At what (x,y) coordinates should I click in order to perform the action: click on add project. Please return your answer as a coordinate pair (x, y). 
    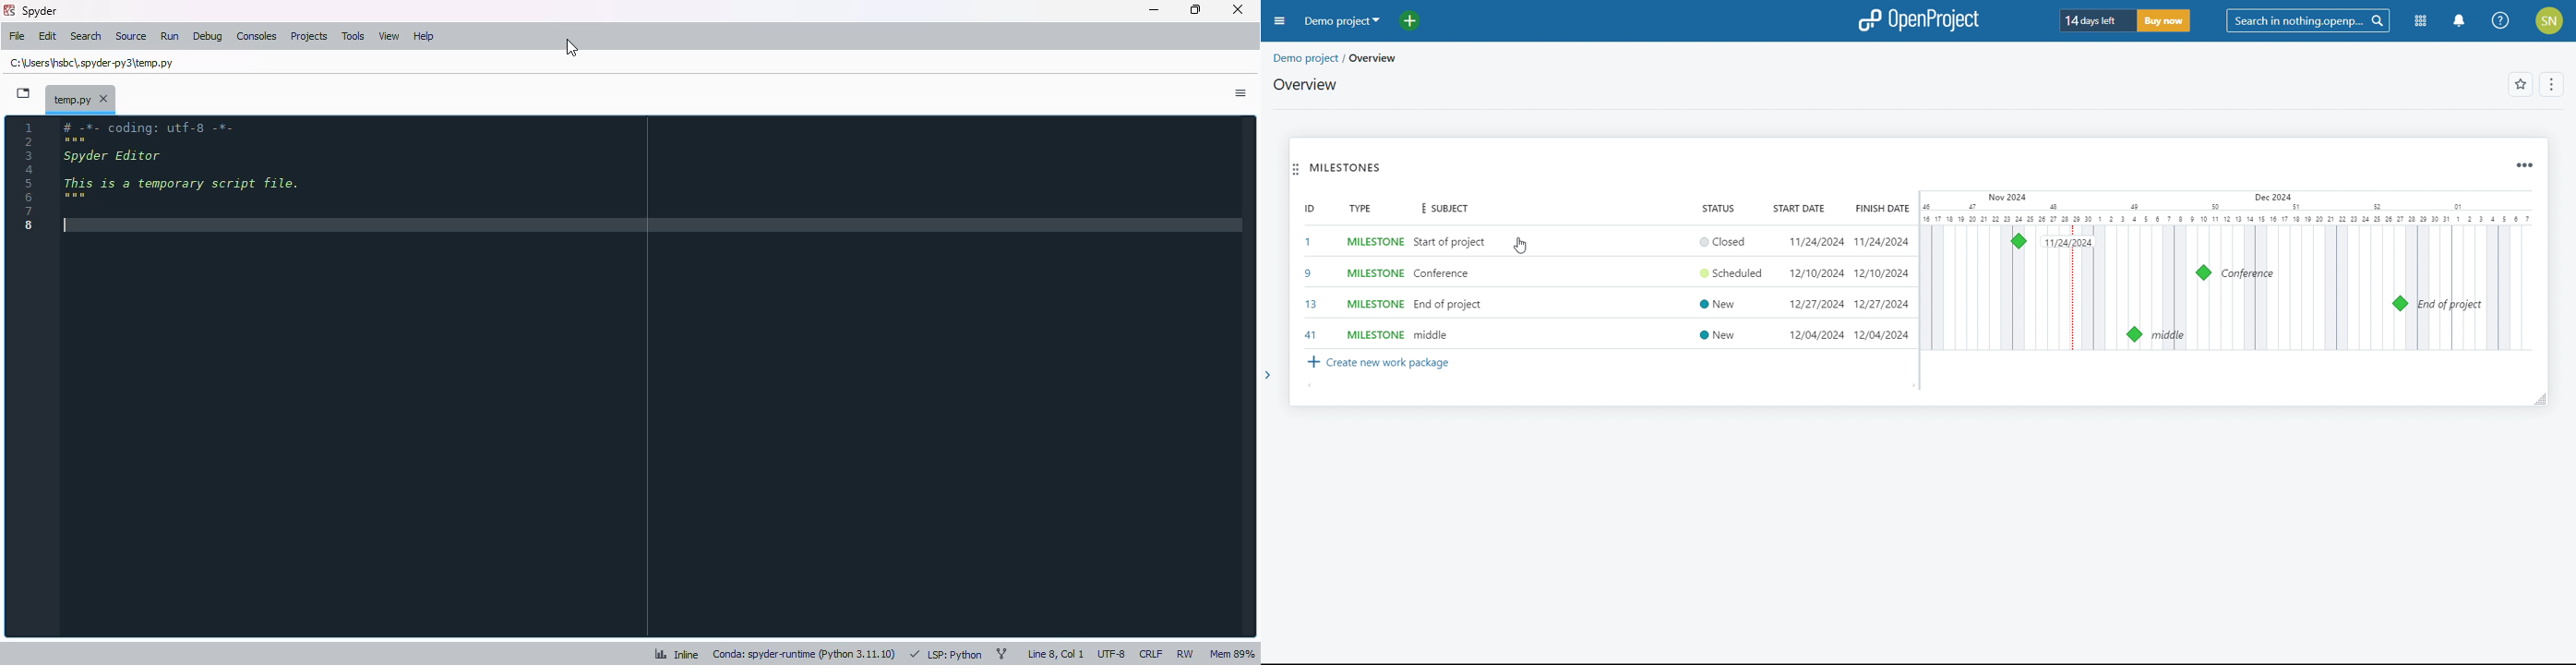
    Looking at the image, I should click on (1411, 20).